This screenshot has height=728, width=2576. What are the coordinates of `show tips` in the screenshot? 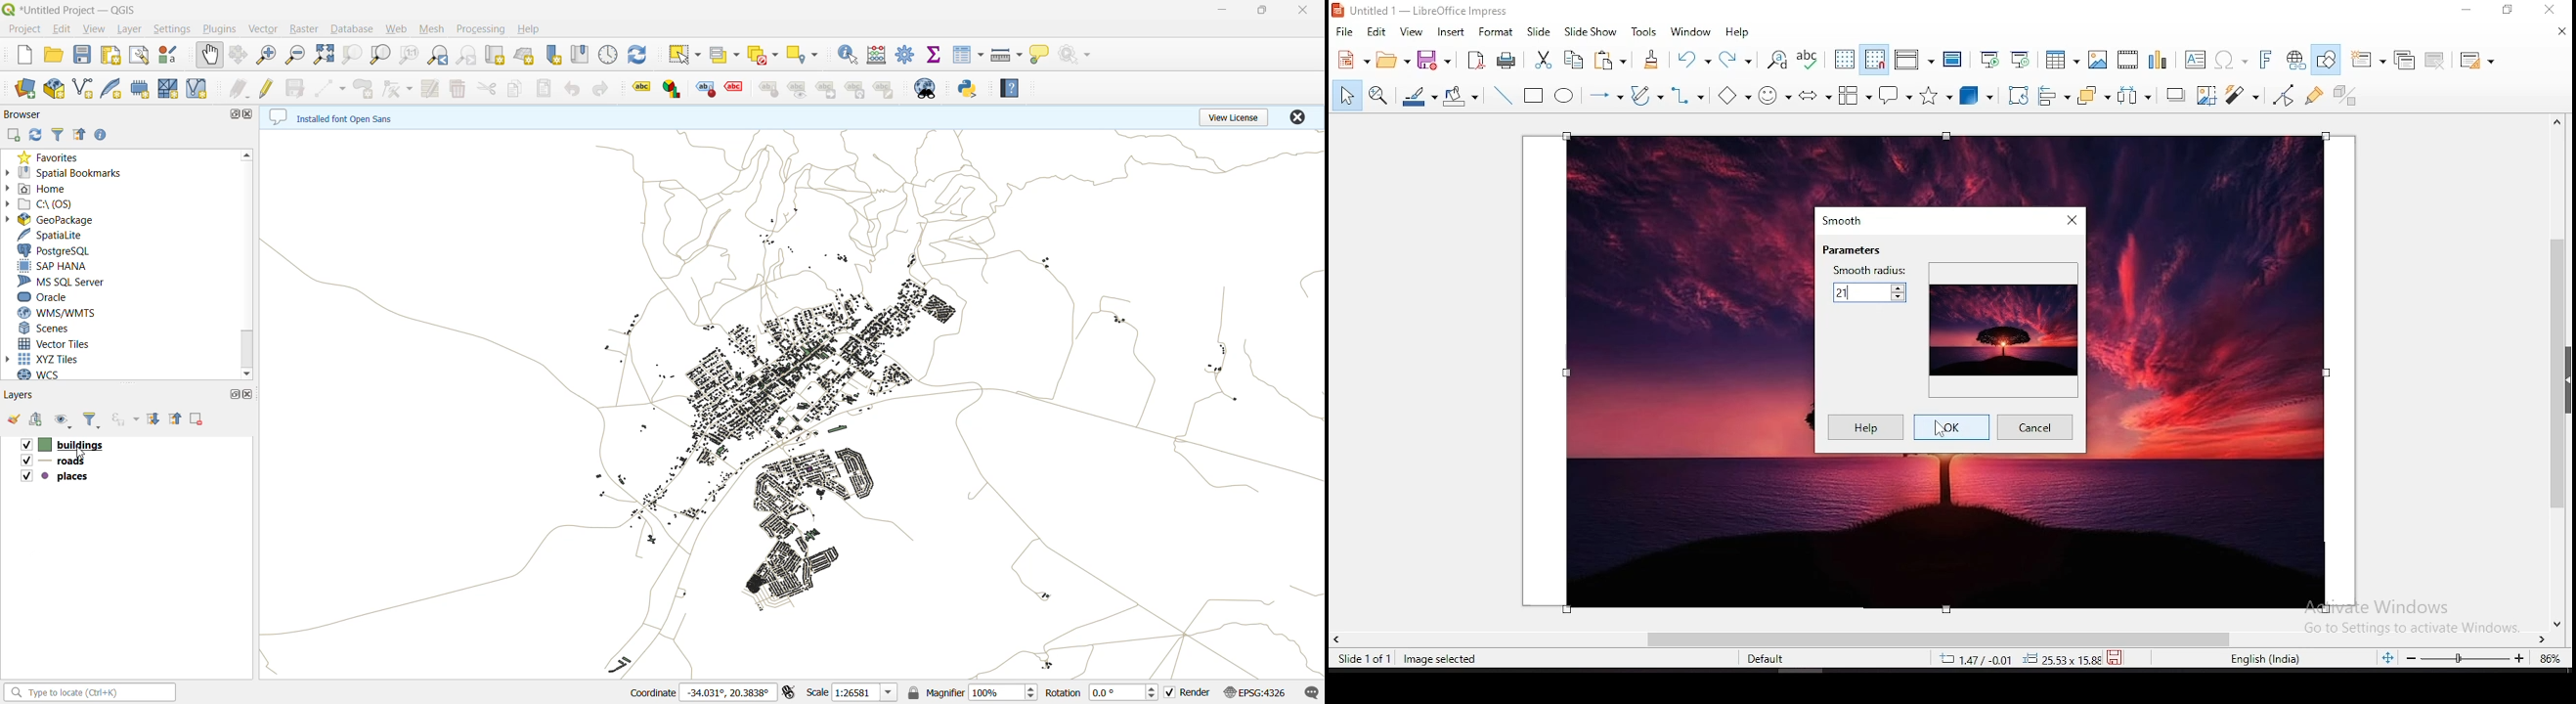 It's located at (1043, 55).